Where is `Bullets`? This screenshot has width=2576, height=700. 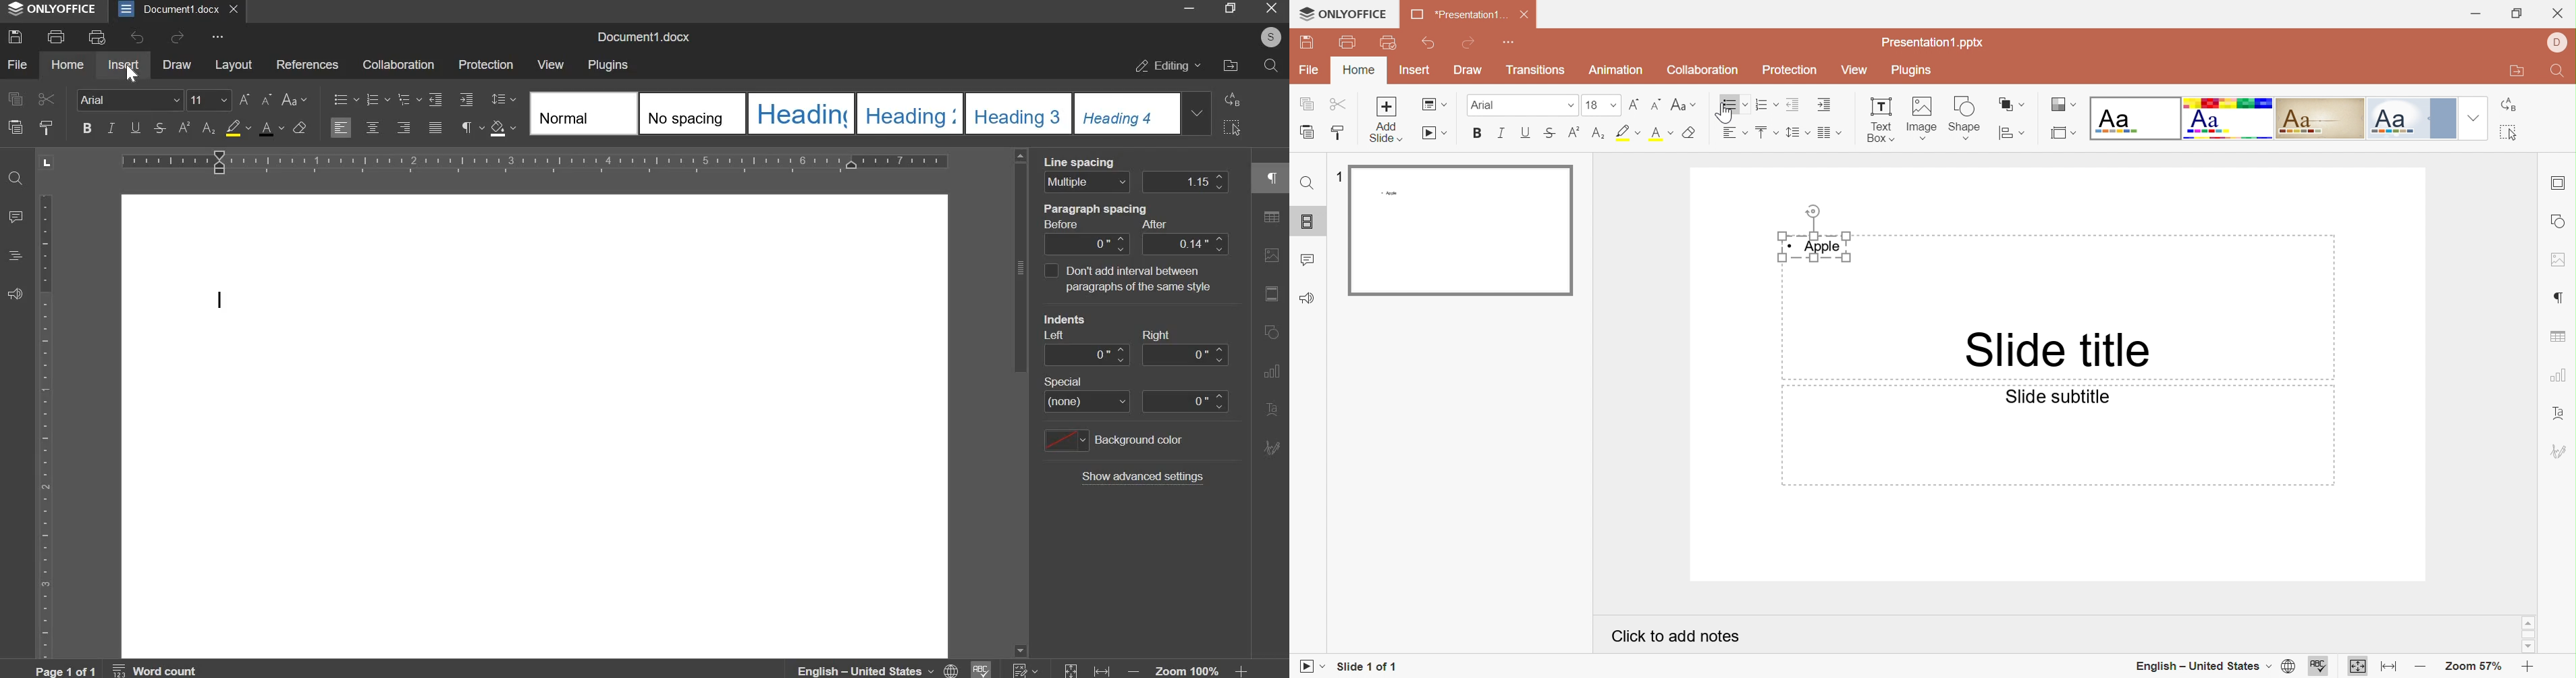 Bullets is located at coordinates (1770, 133).